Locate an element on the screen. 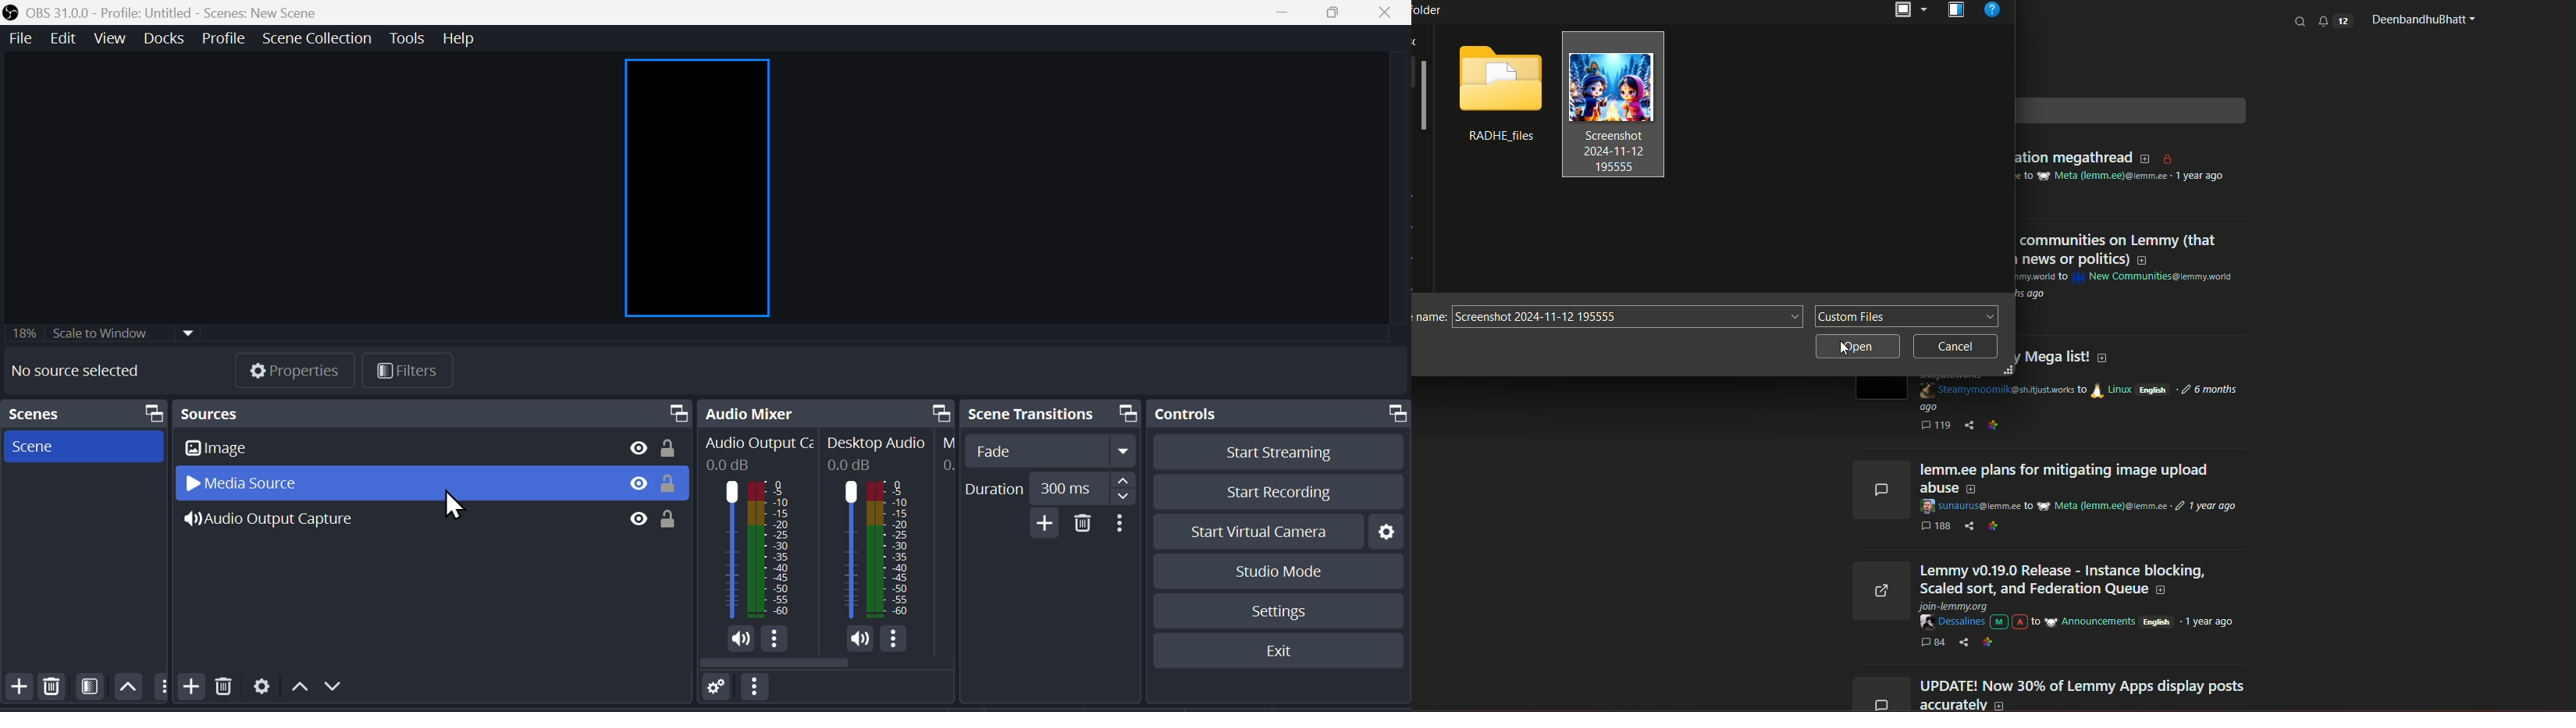 The height and width of the screenshot is (728, 2576). Options is located at coordinates (775, 638).